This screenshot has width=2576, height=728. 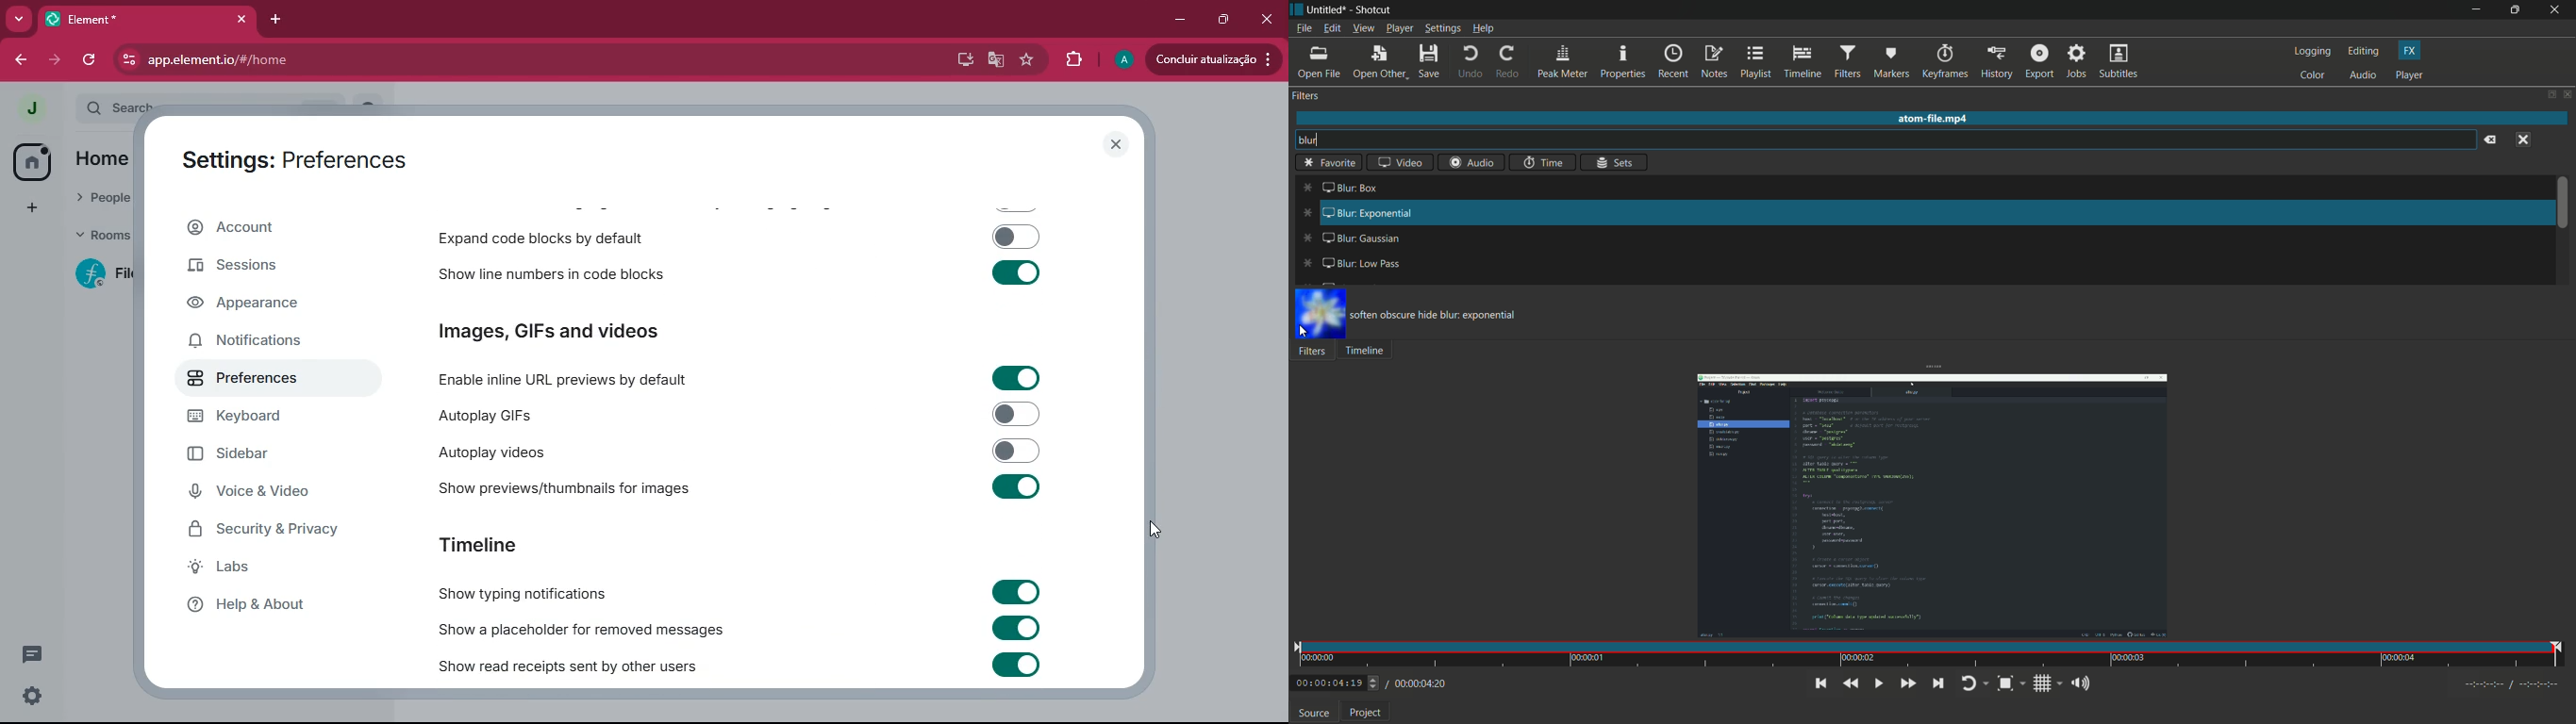 What do you see at coordinates (549, 272) in the screenshot?
I see `show line numbers in code blocks` at bounding box center [549, 272].